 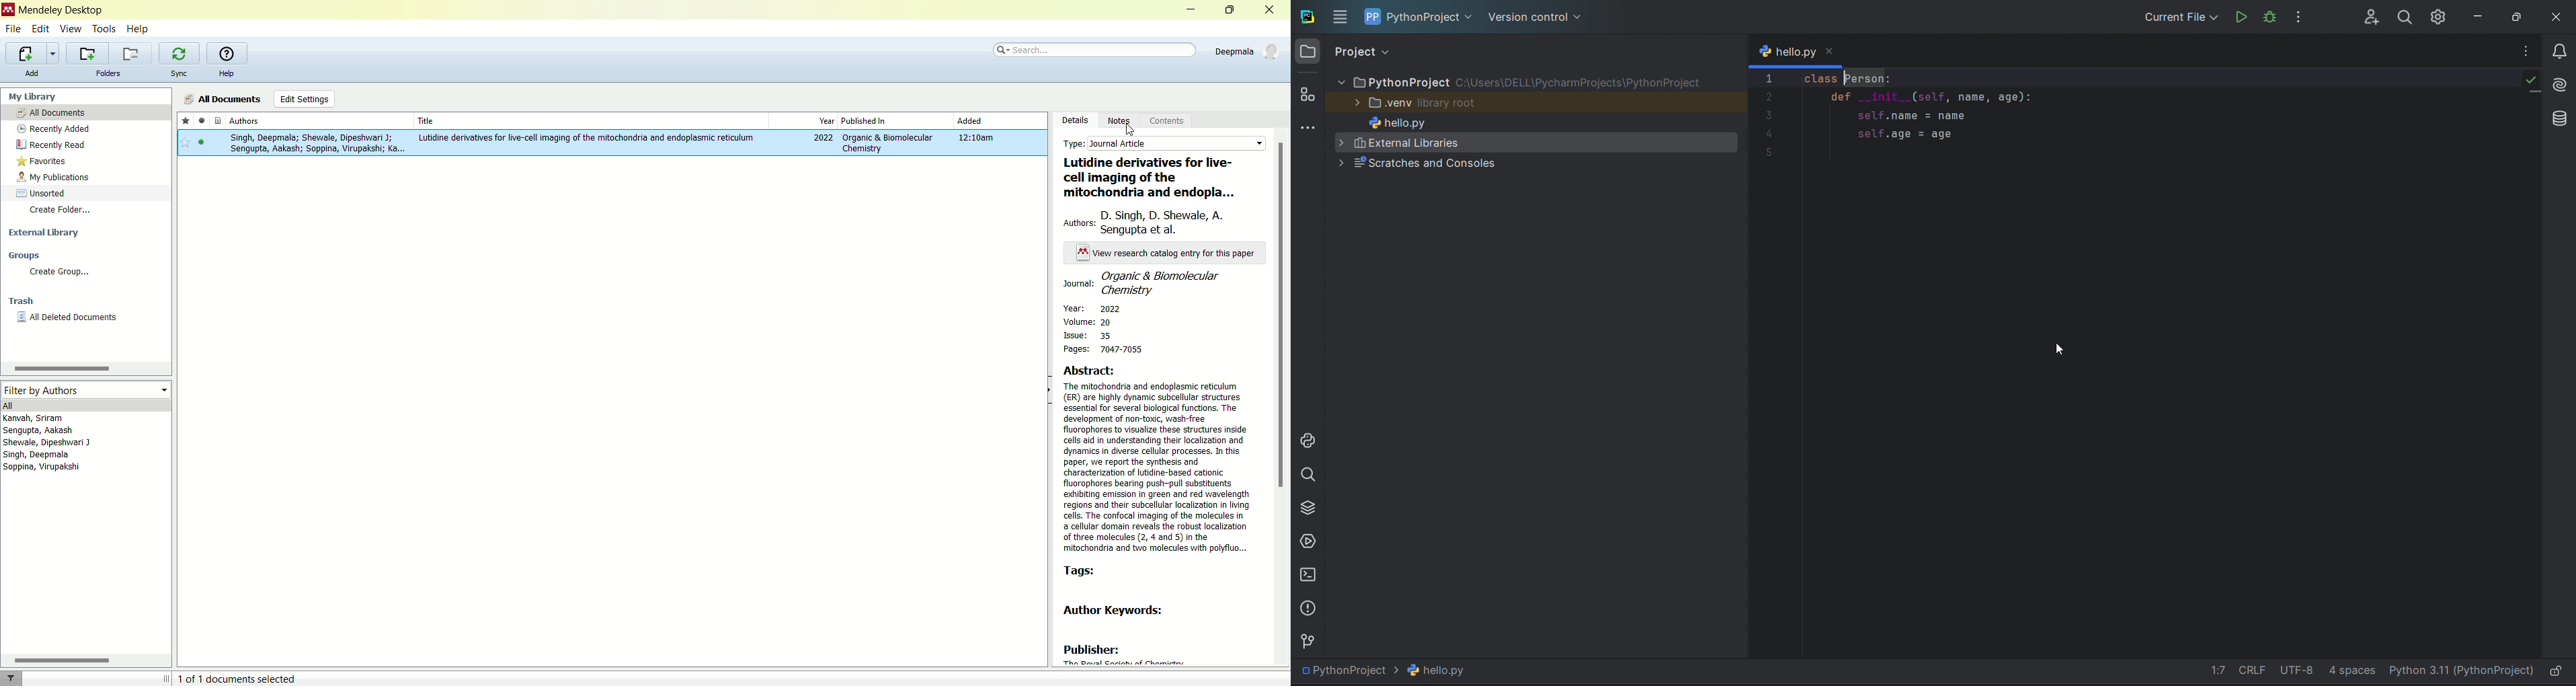 What do you see at coordinates (130, 54) in the screenshot?
I see `remove the current folder` at bounding box center [130, 54].